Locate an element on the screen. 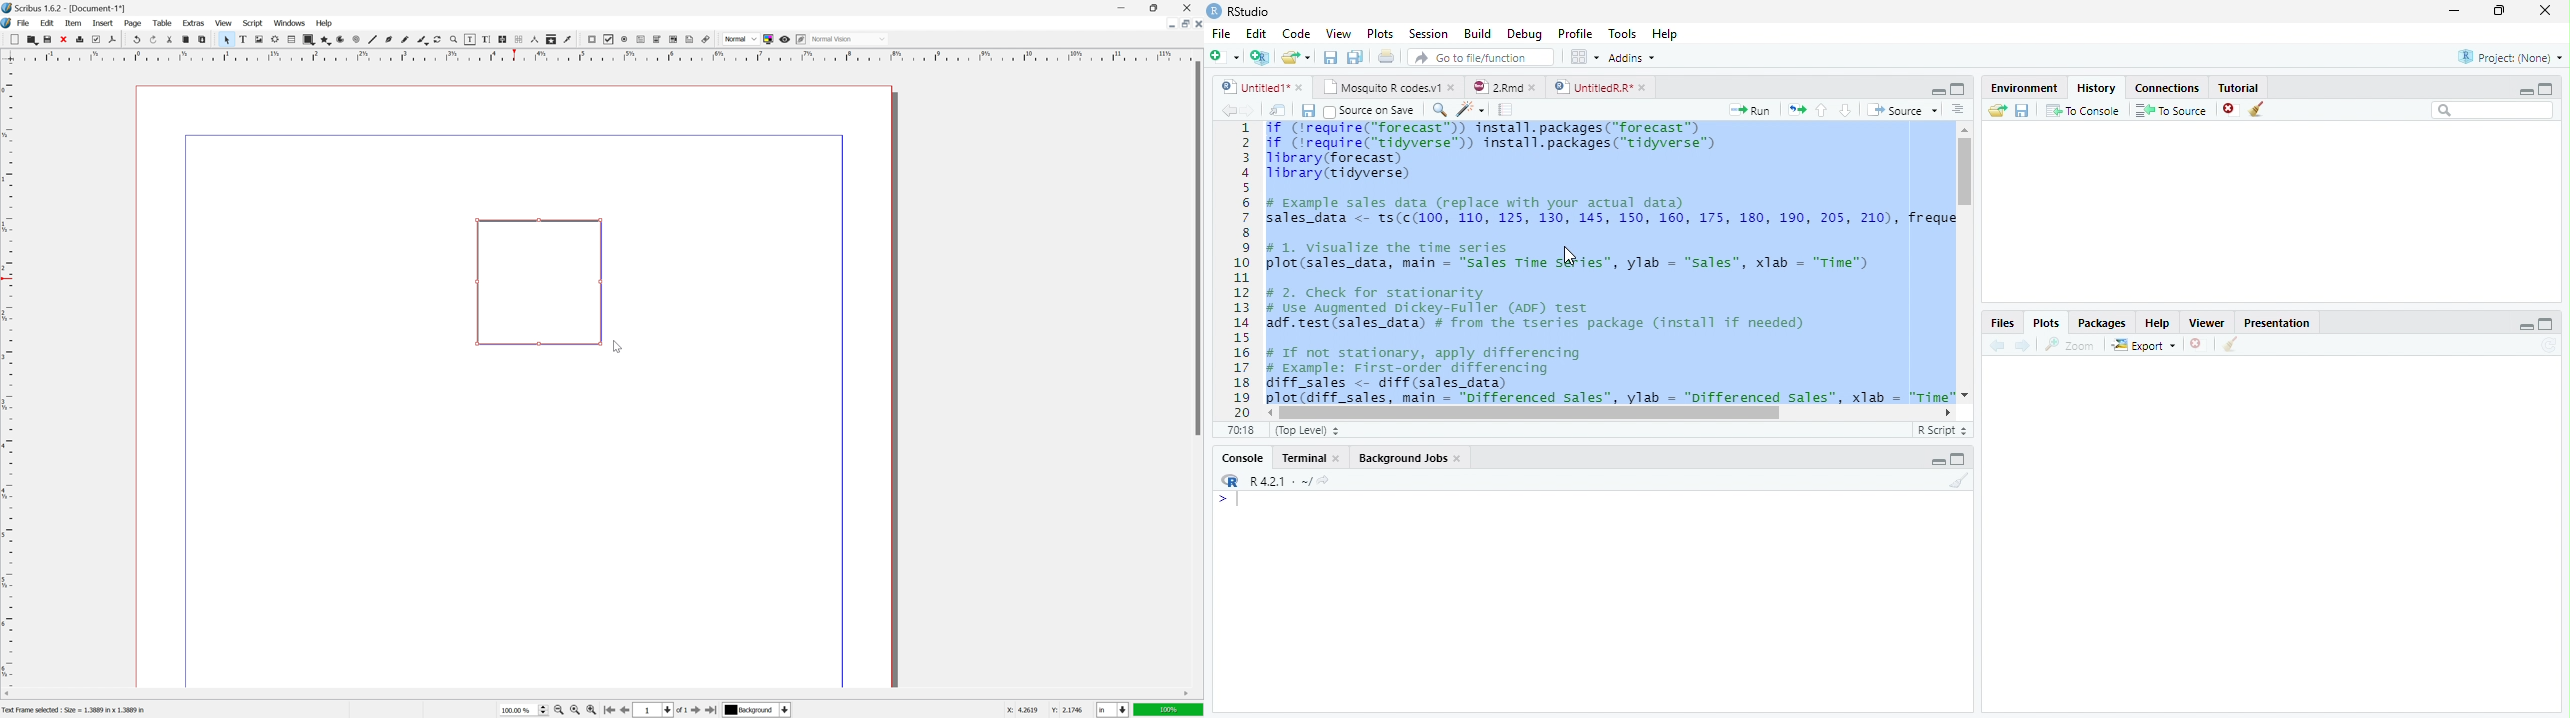  unlink text frames is located at coordinates (519, 39).